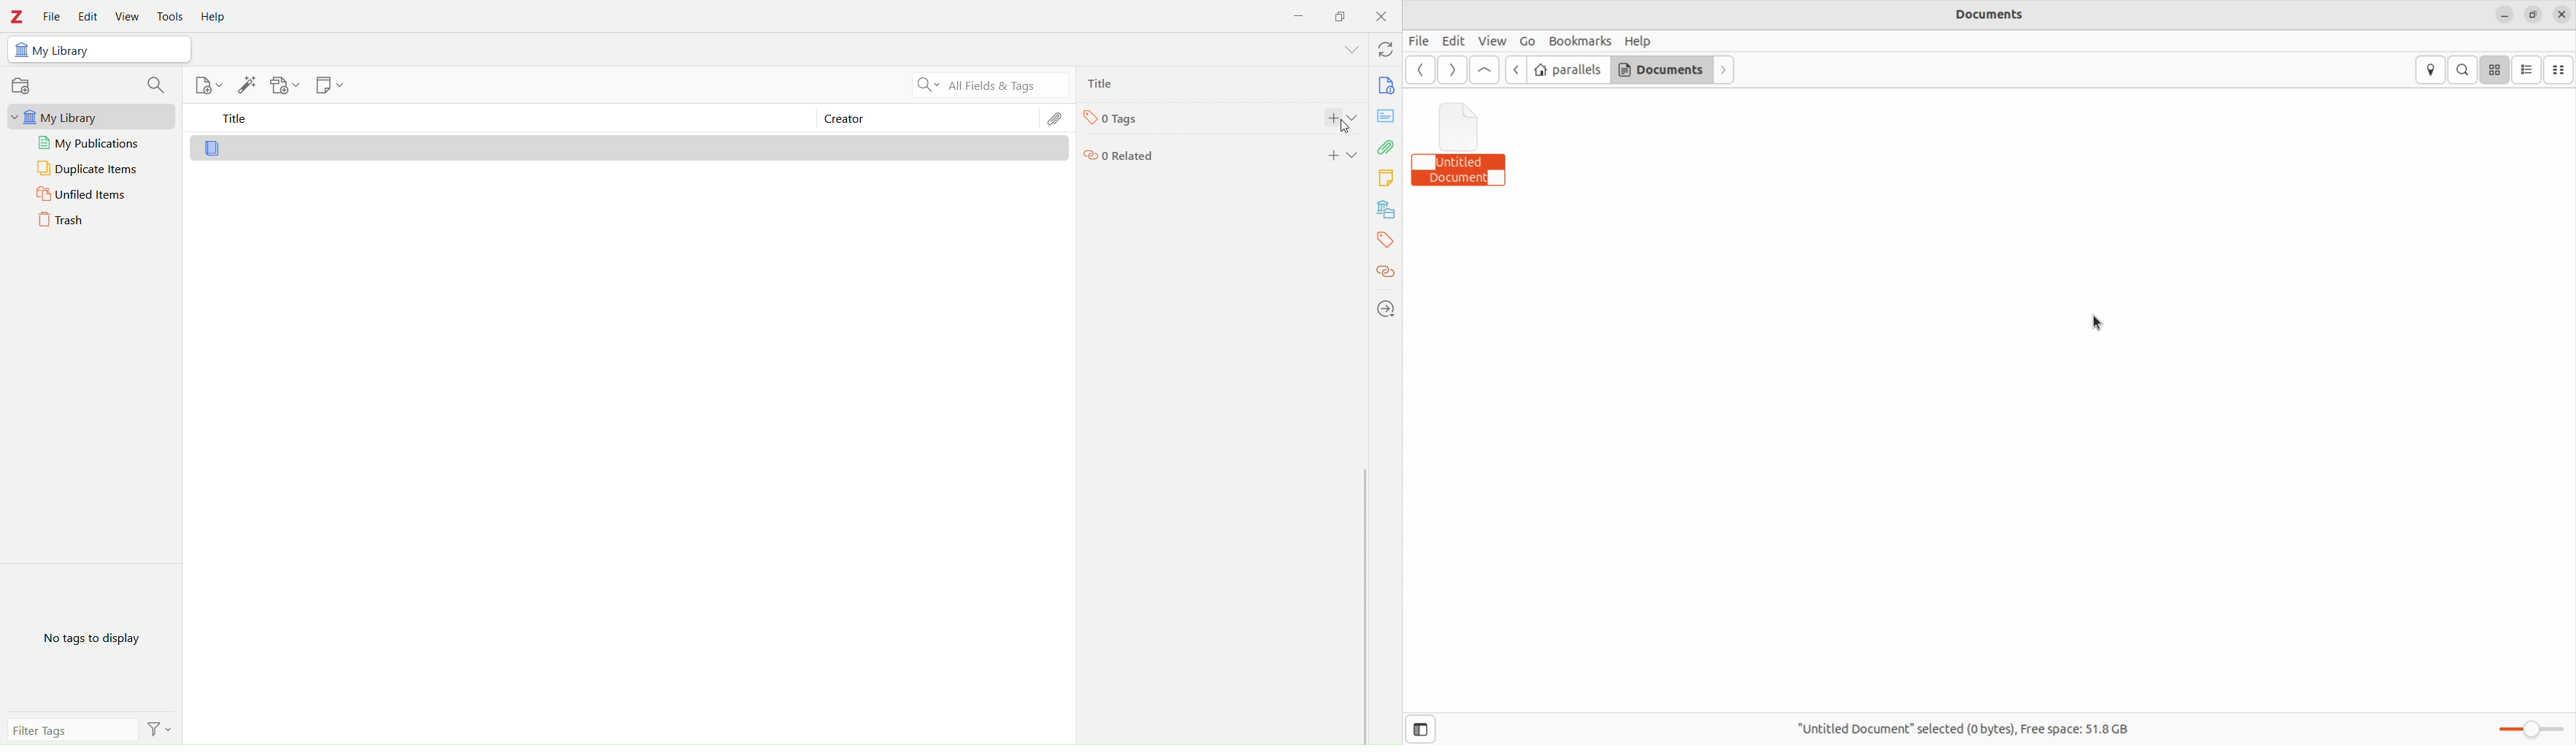  I want to click on Library tools bar, so click(1385, 191).